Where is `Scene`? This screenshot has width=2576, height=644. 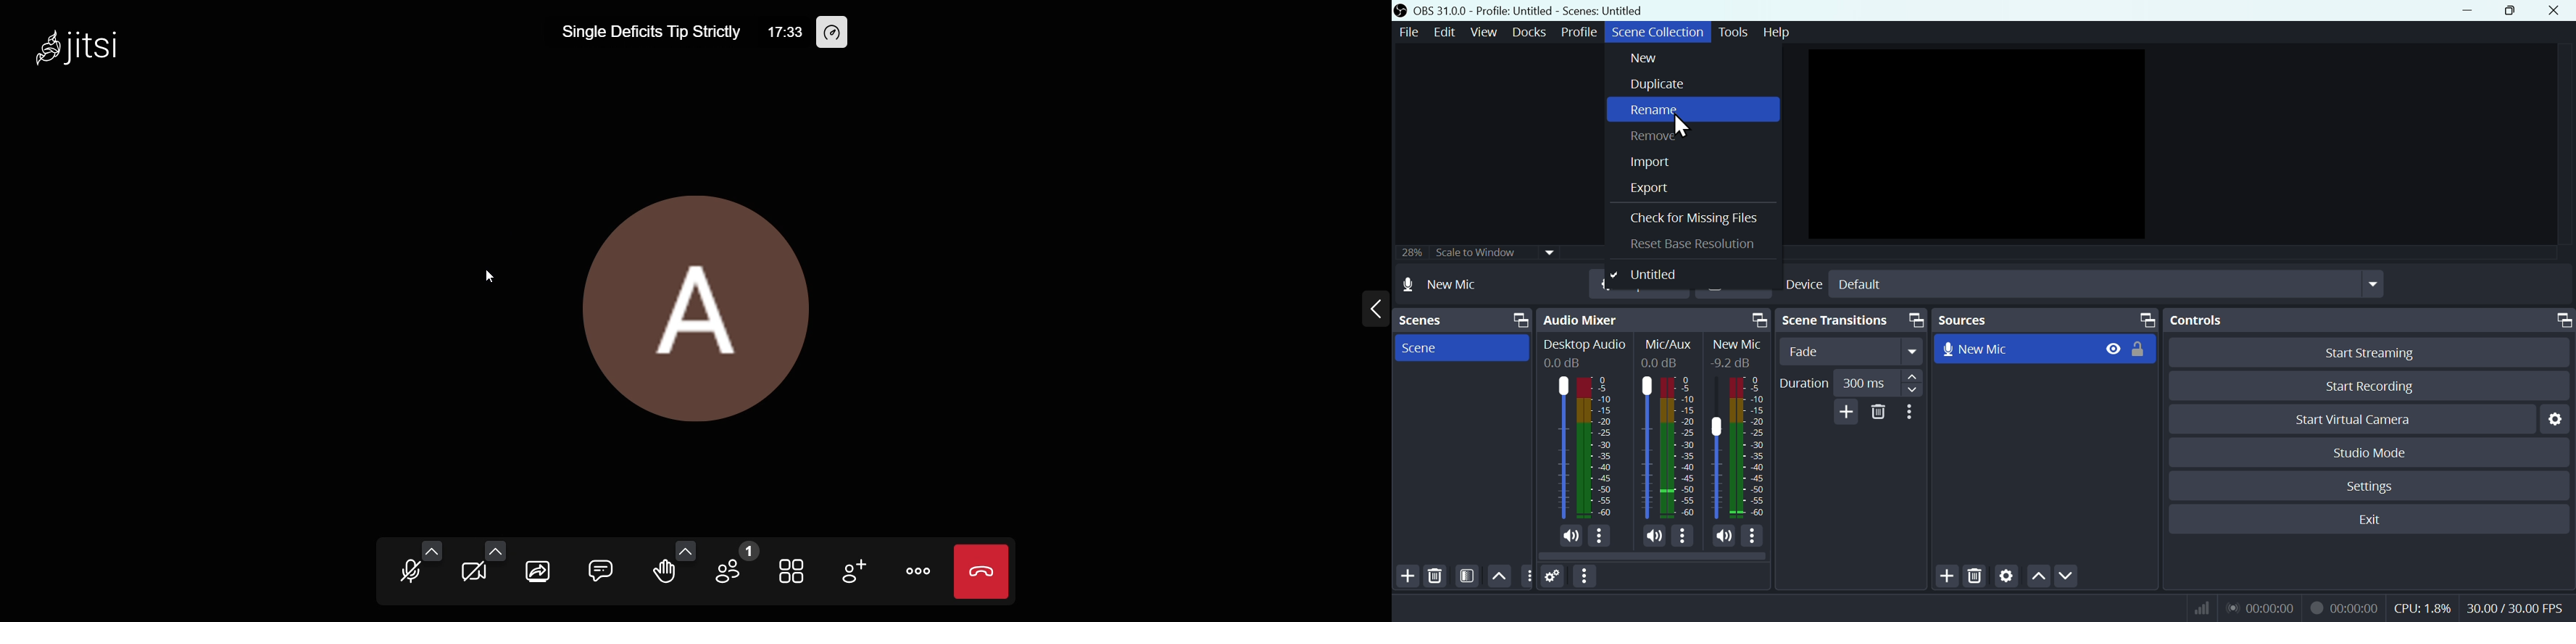
Scene is located at coordinates (1463, 349).